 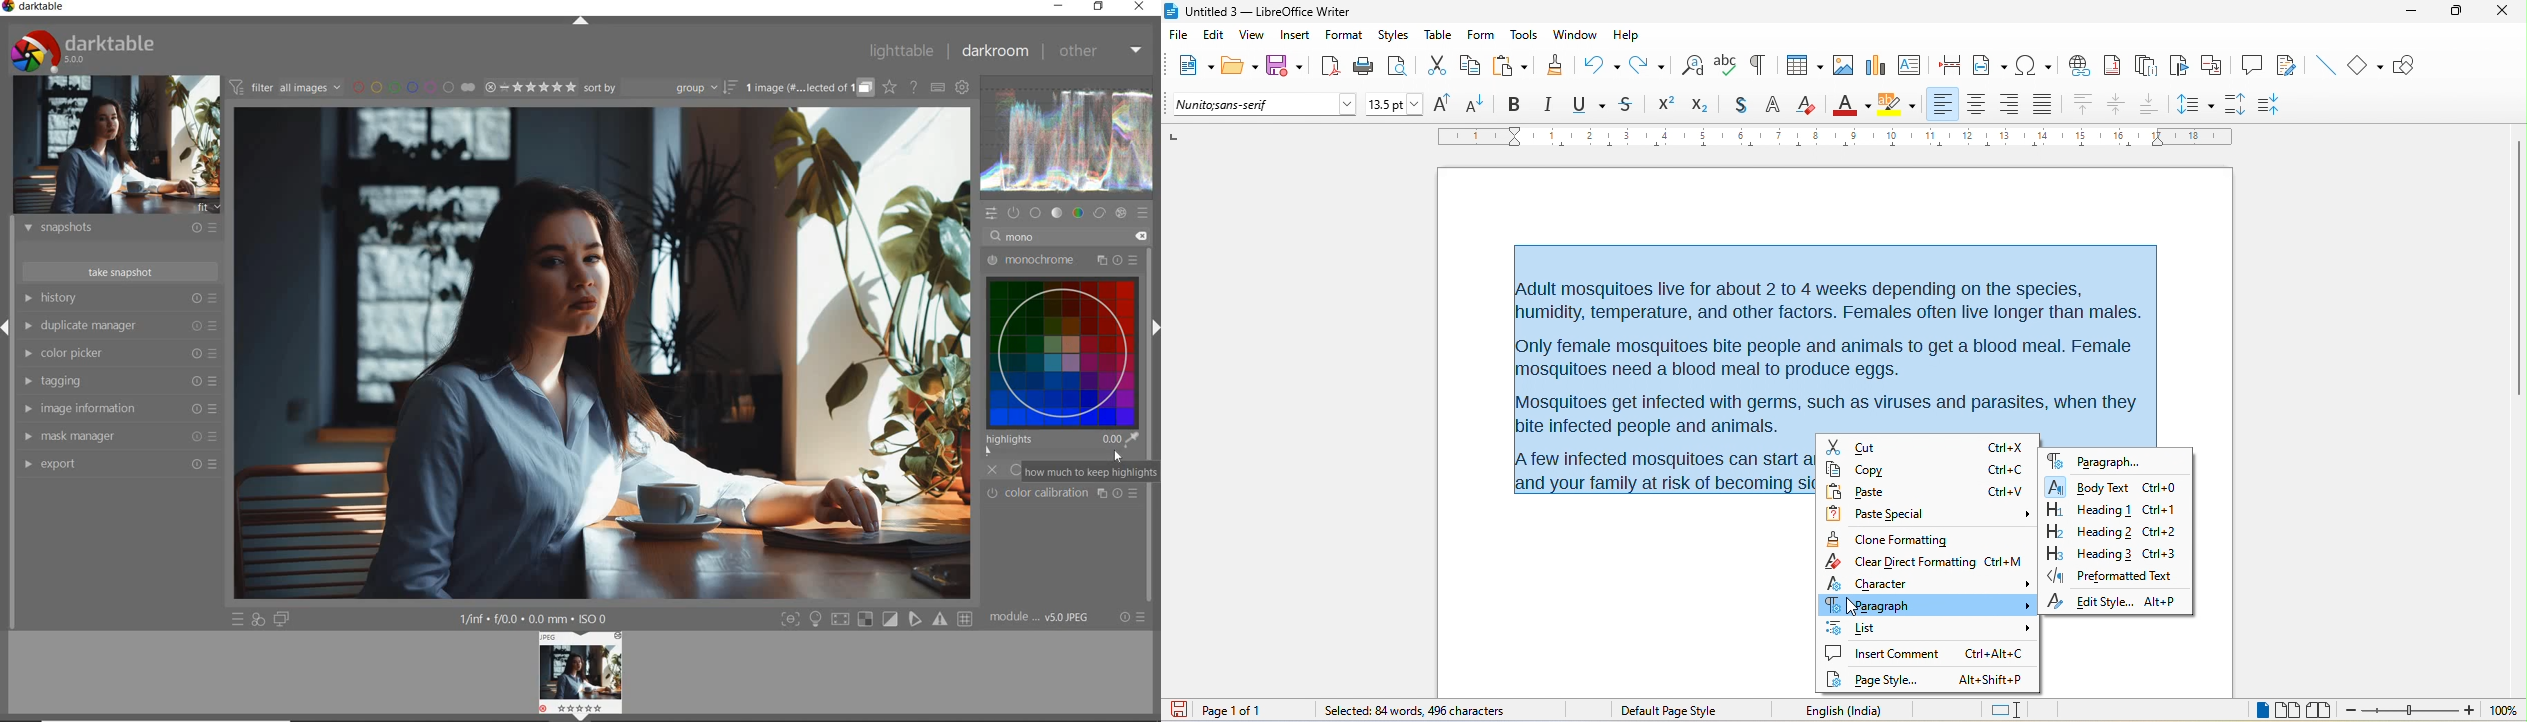 What do you see at coordinates (1909, 64) in the screenshot?
I see `text box` at bounding box center [1909, 64].